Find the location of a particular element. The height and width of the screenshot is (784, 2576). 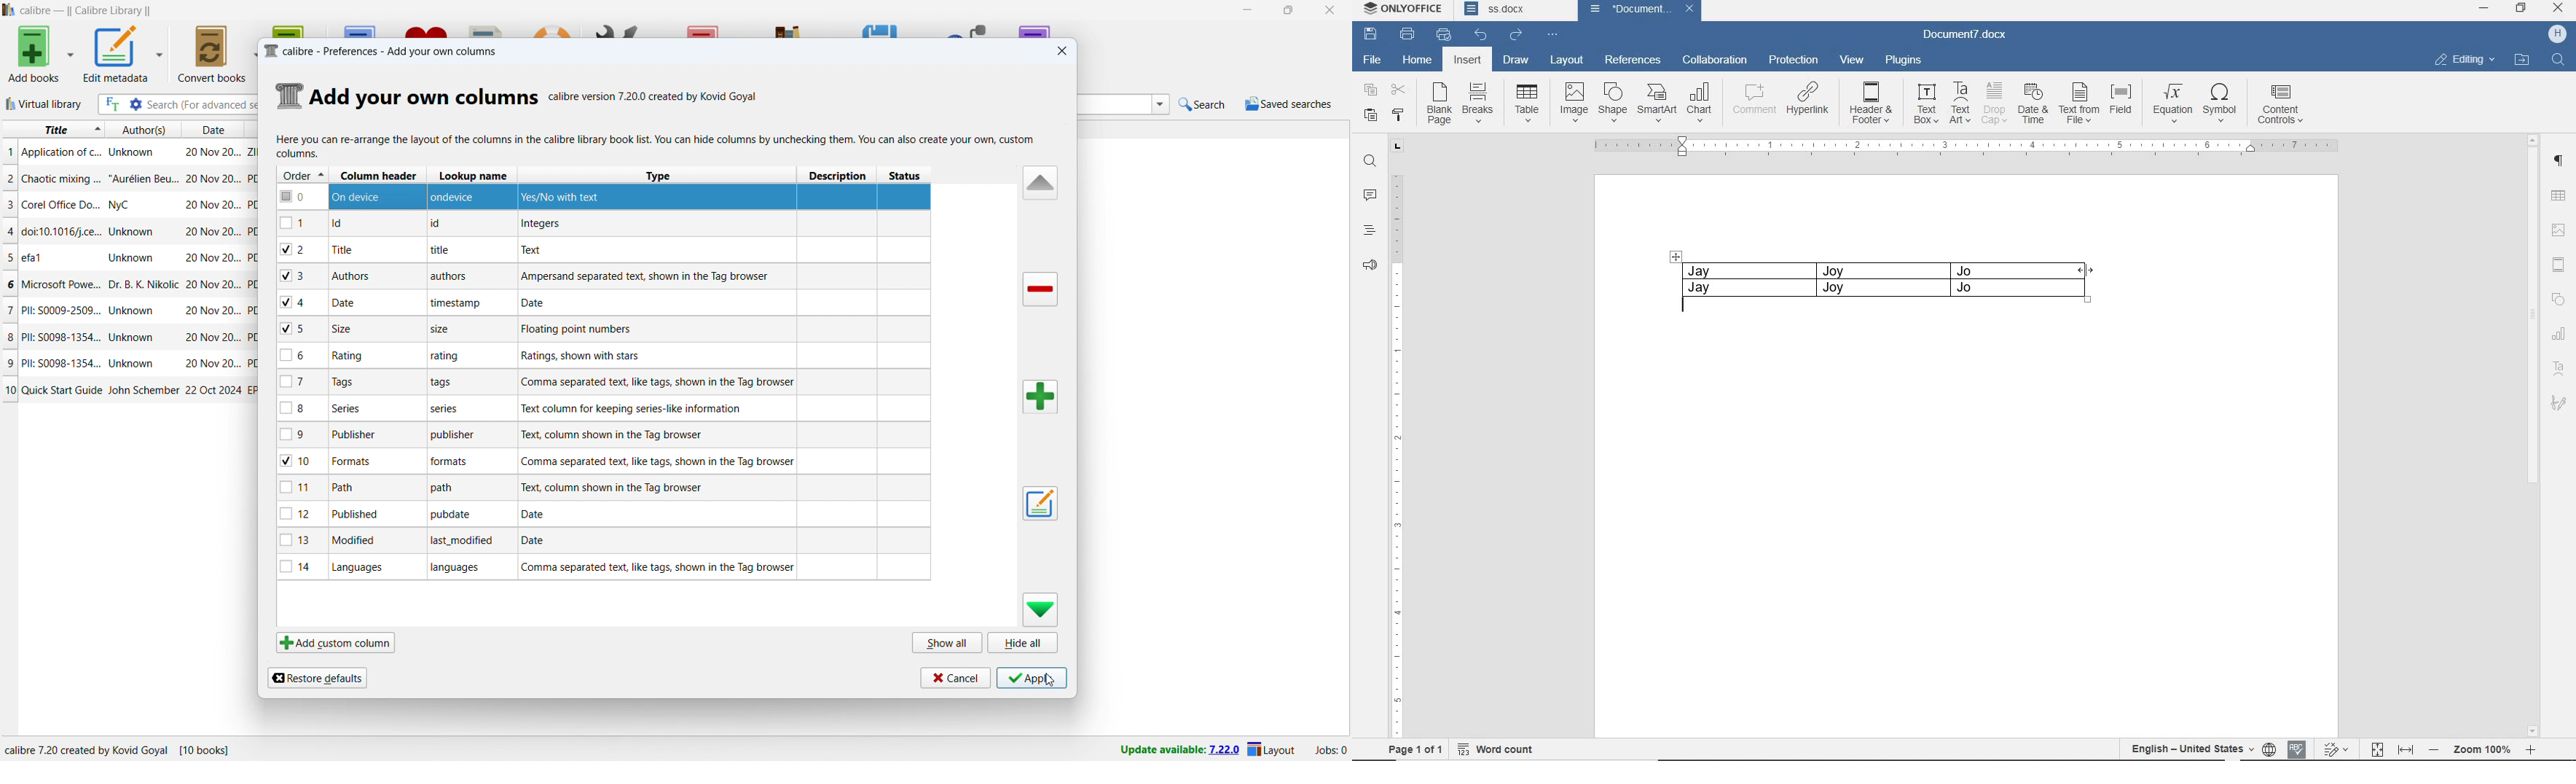

MINIMIZE is located at coordinates (2483, 8).